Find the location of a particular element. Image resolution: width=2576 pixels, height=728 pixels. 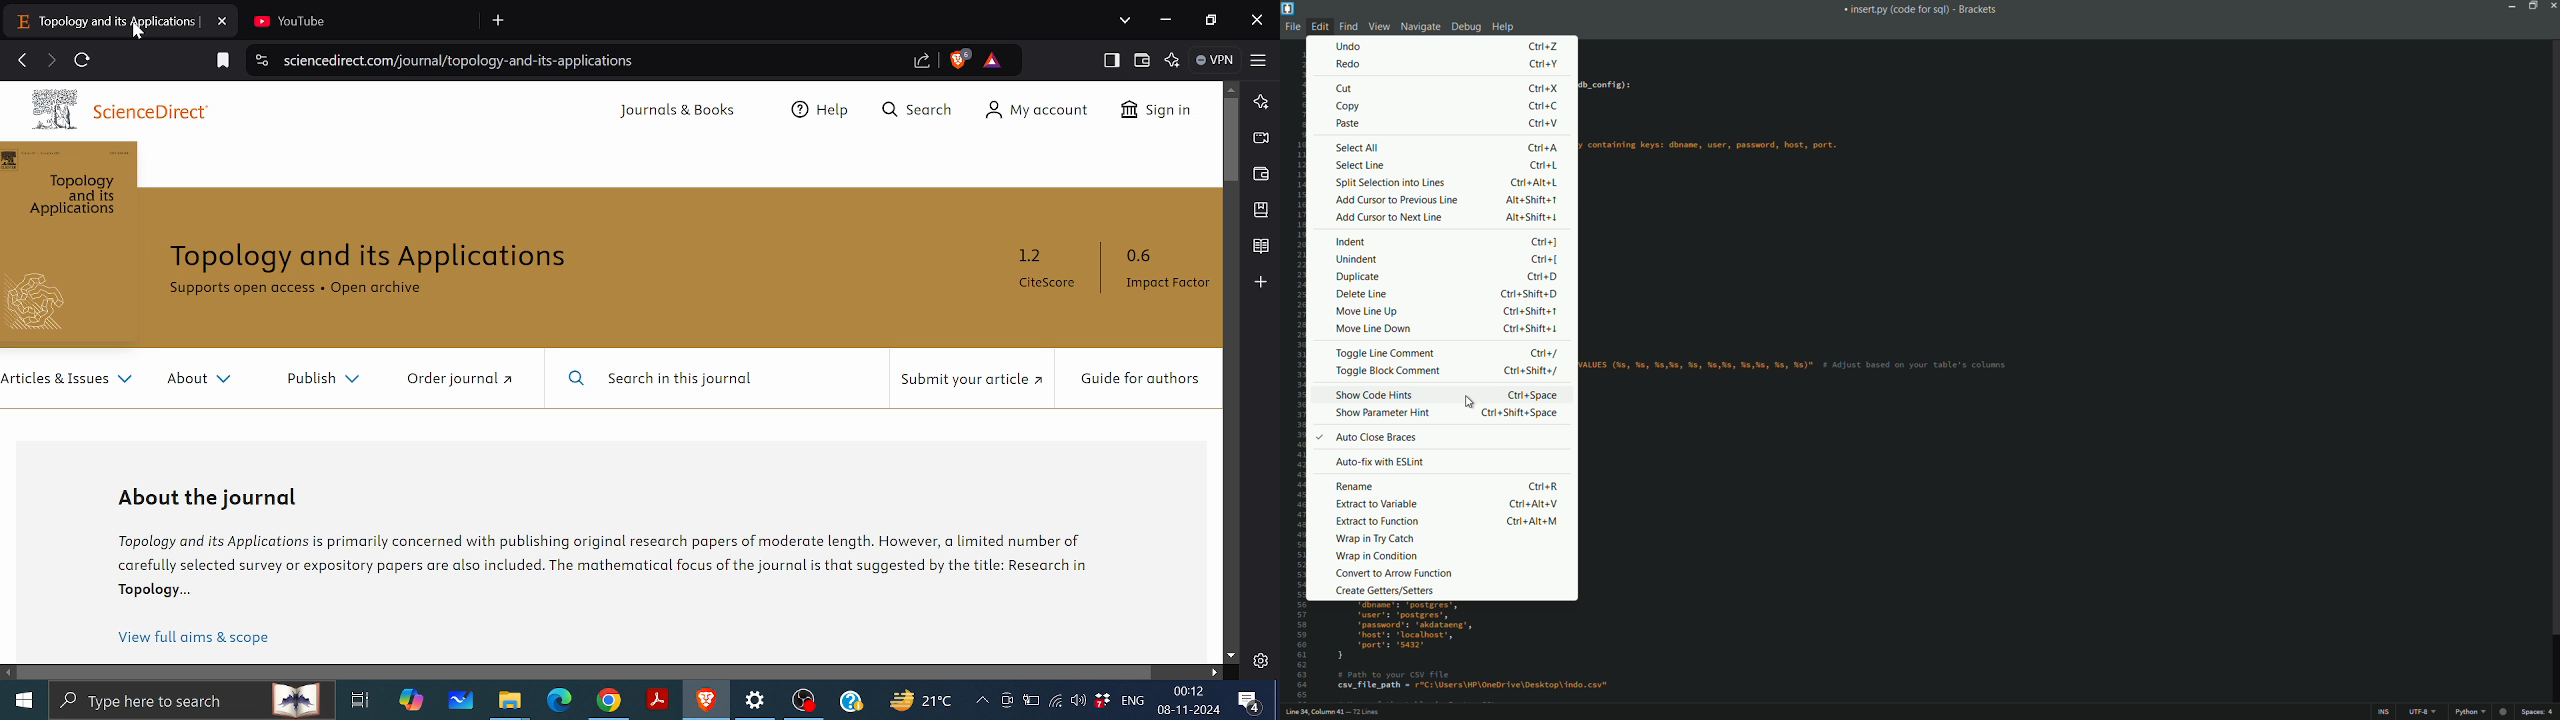

ins is located at coordinates (2385, 713).